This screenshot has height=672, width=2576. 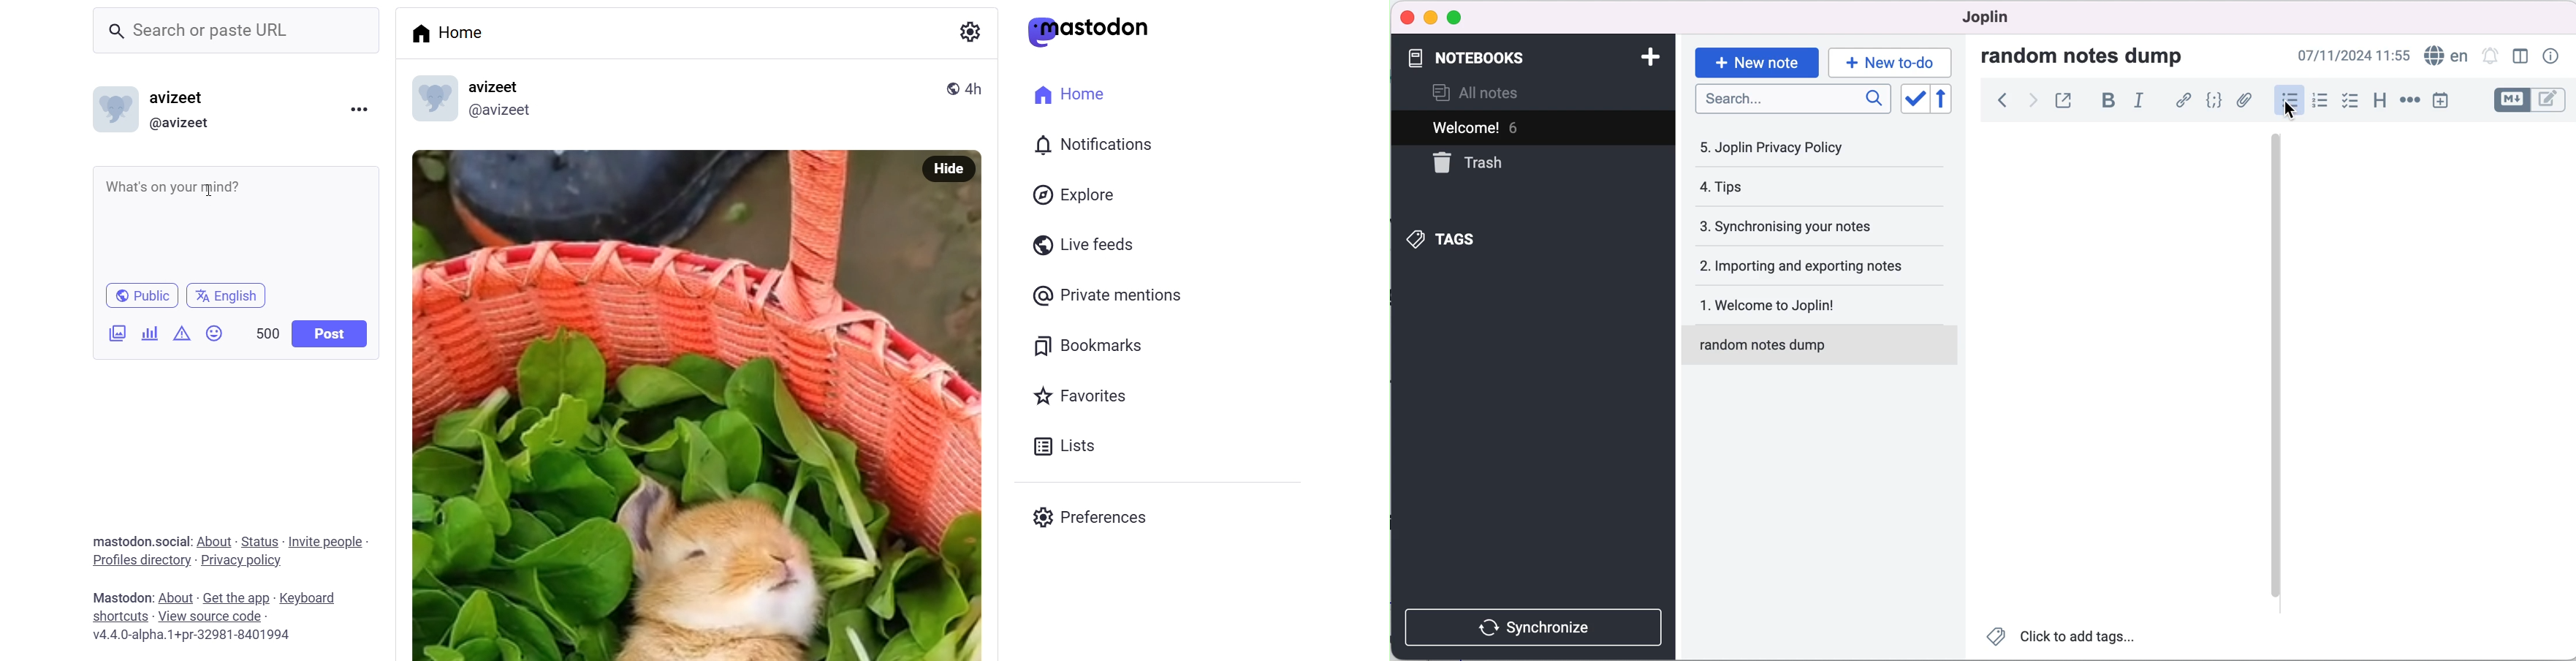 I want to click on forward, so click(x=2029, y=103).